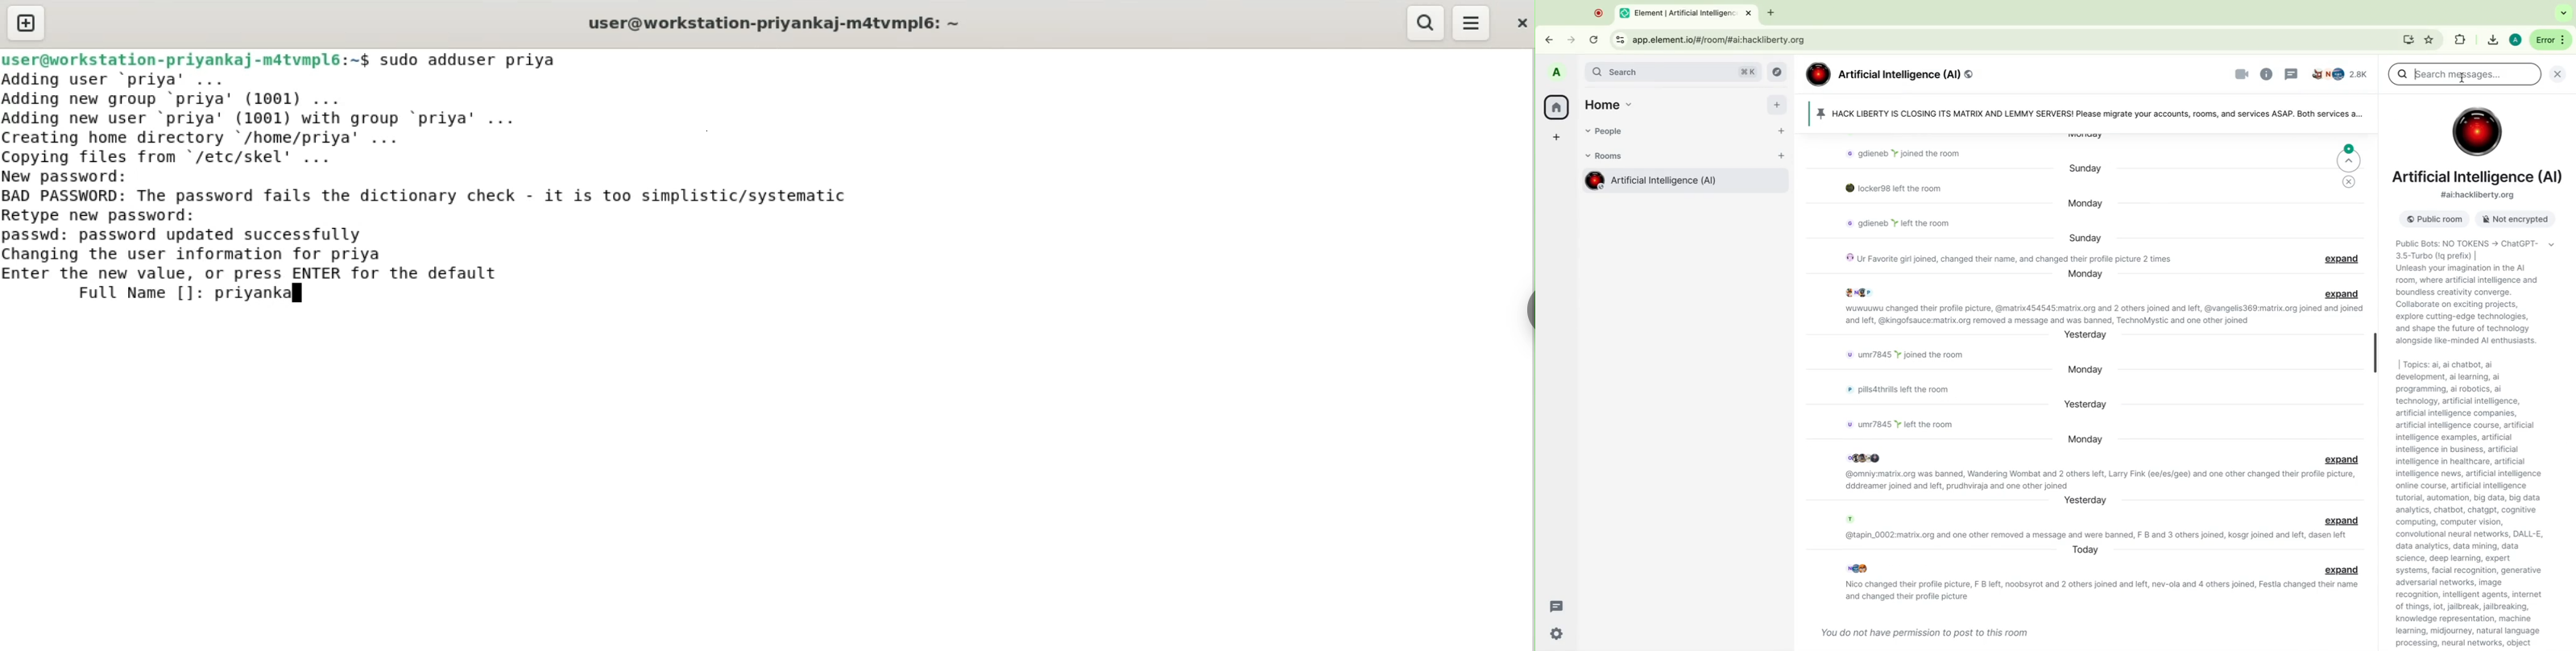 This screenshot has width=2576, height=672. I want to click on install element, so click(2409, 40).